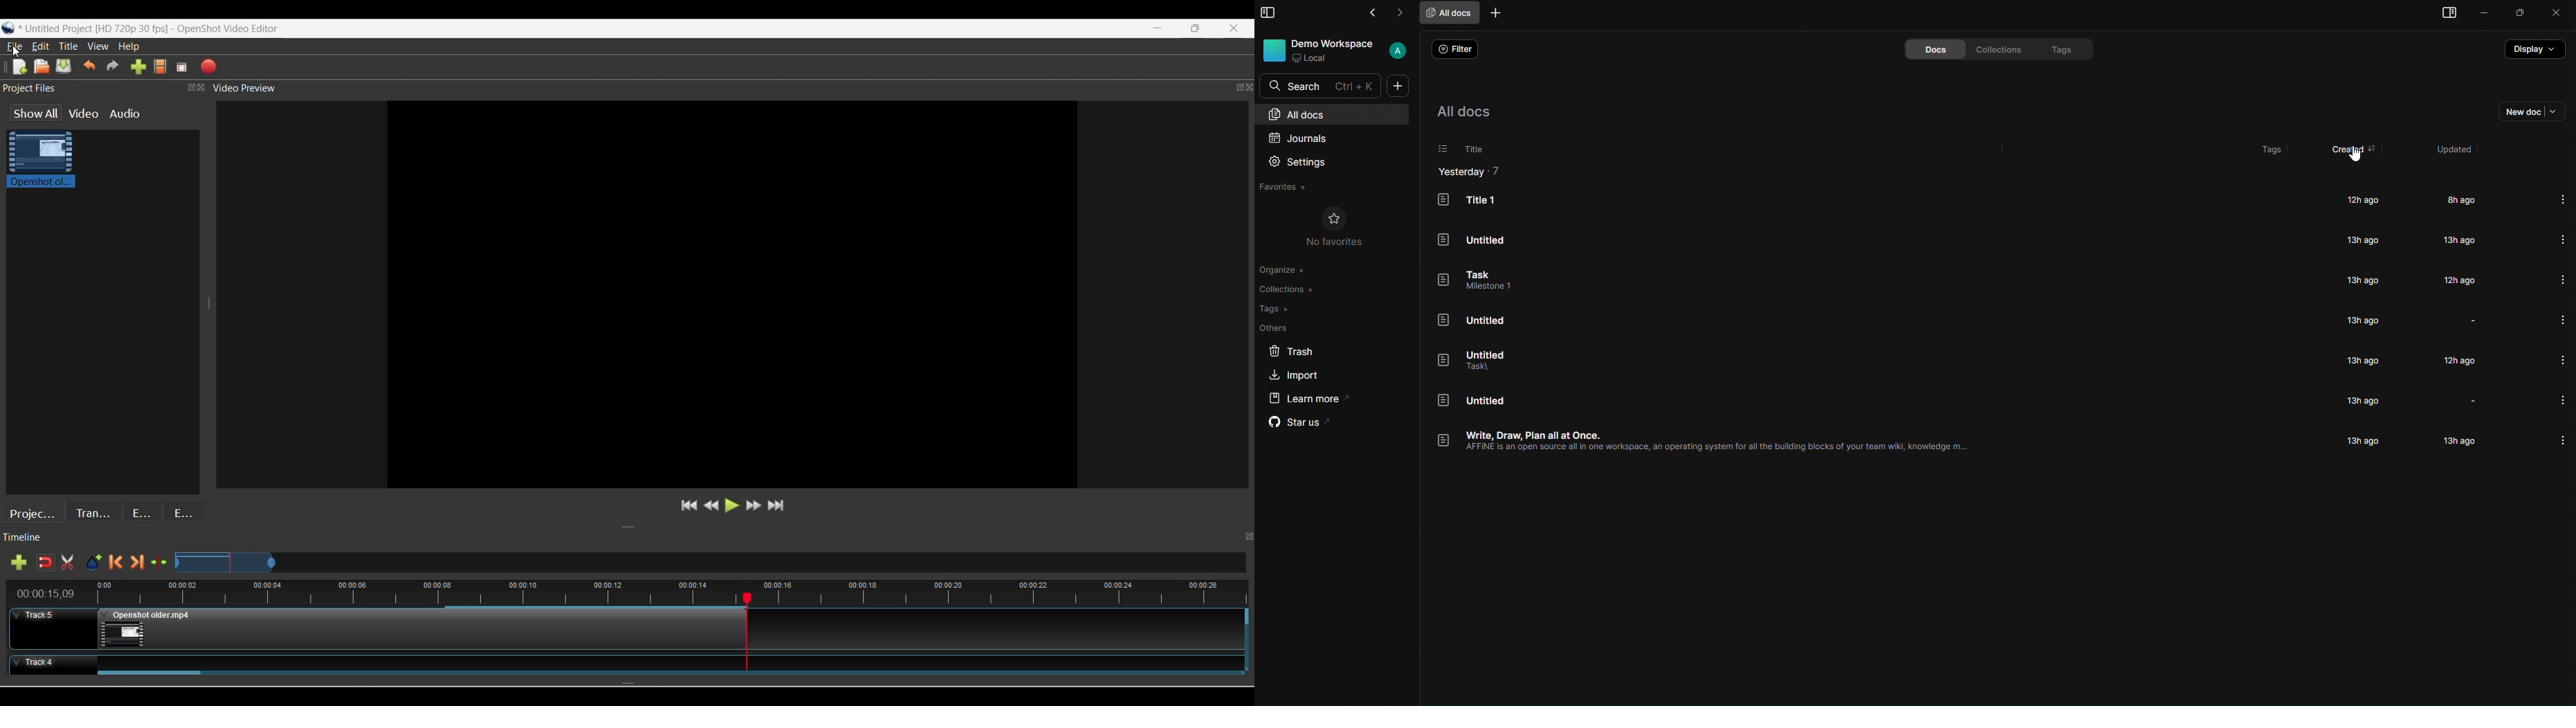 The width and height of the screenshot is (2576, 728). I want to click on others, so click(1277, 329).